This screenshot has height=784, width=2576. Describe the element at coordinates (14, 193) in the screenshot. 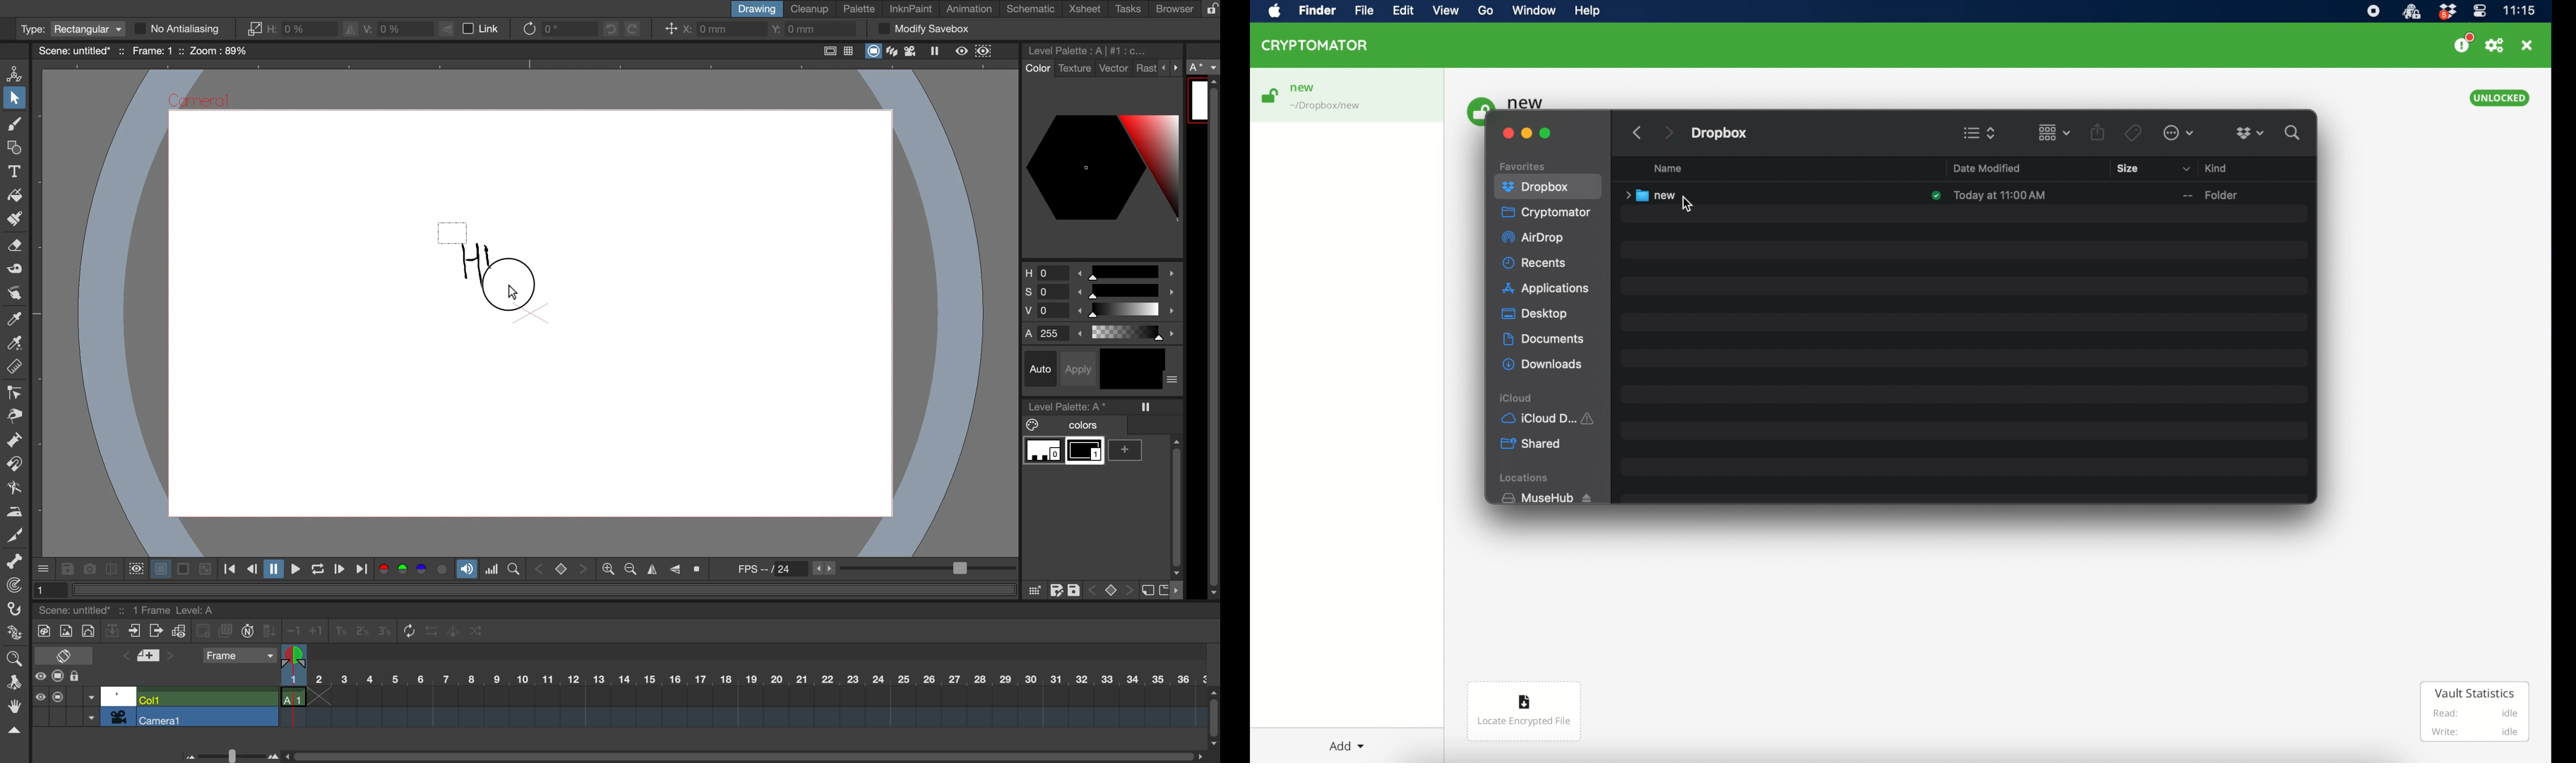

I see `fill tool` at that location.